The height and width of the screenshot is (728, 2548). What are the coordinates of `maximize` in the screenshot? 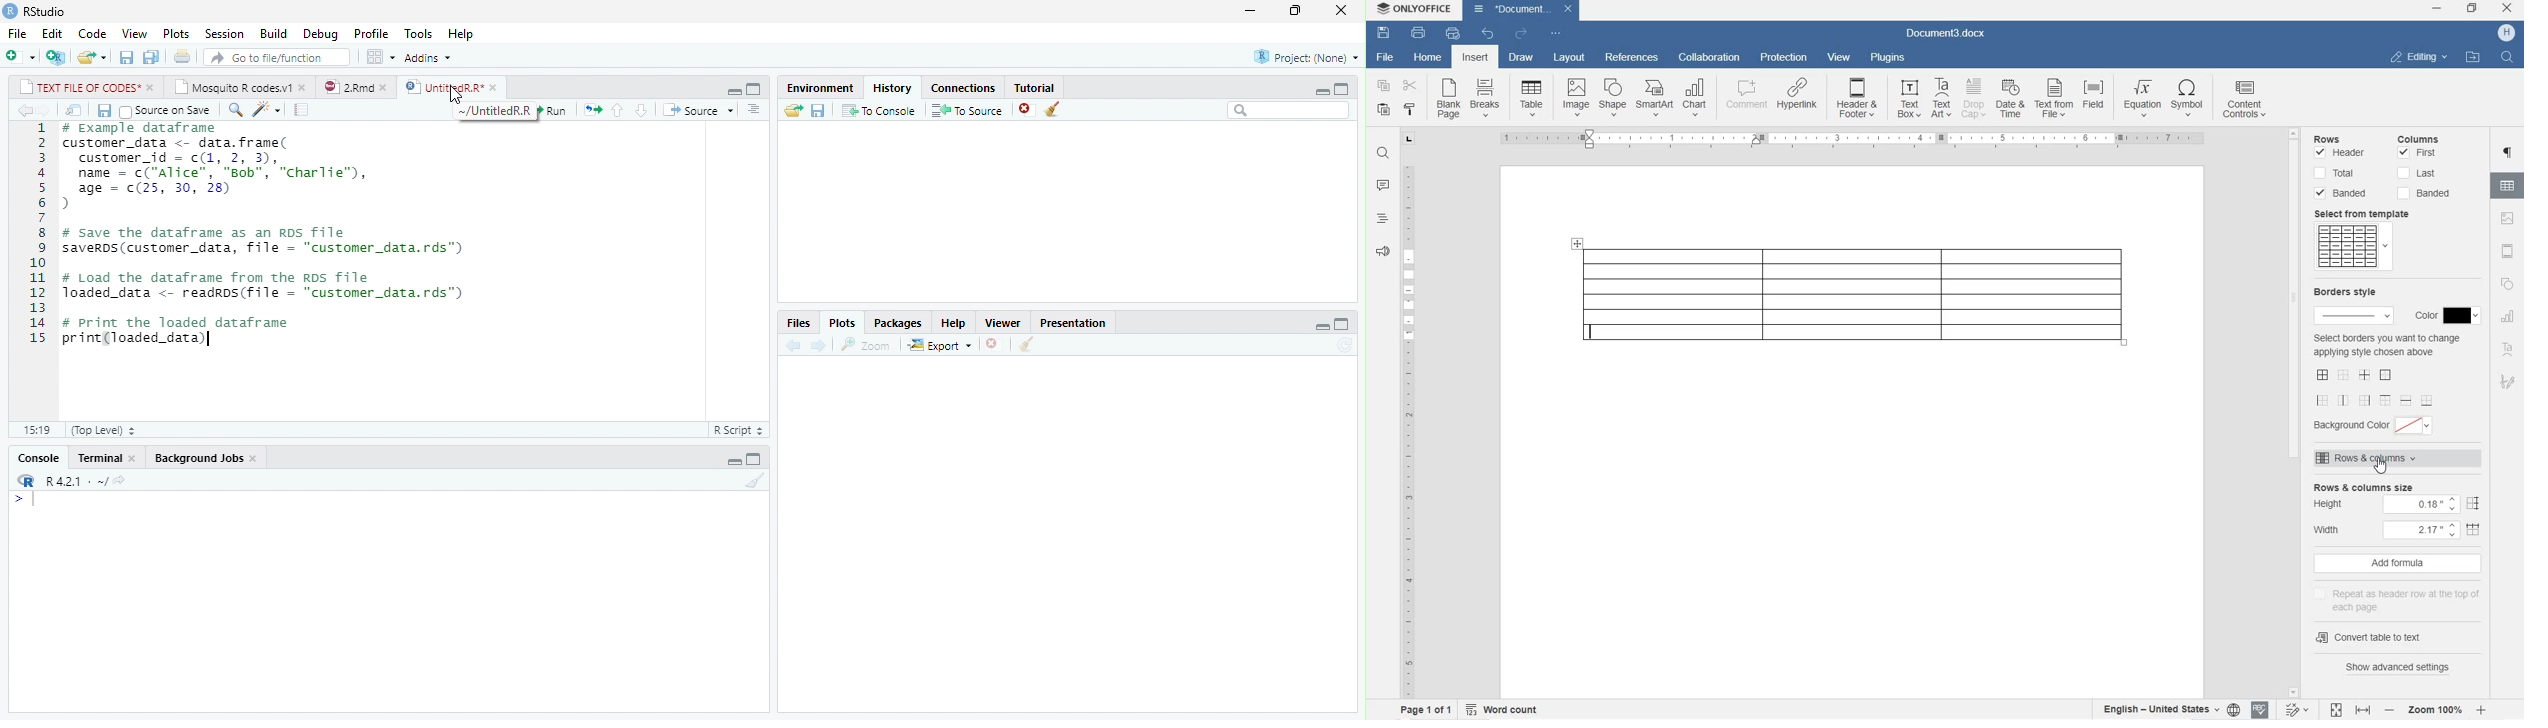 It's located at (753, 89).